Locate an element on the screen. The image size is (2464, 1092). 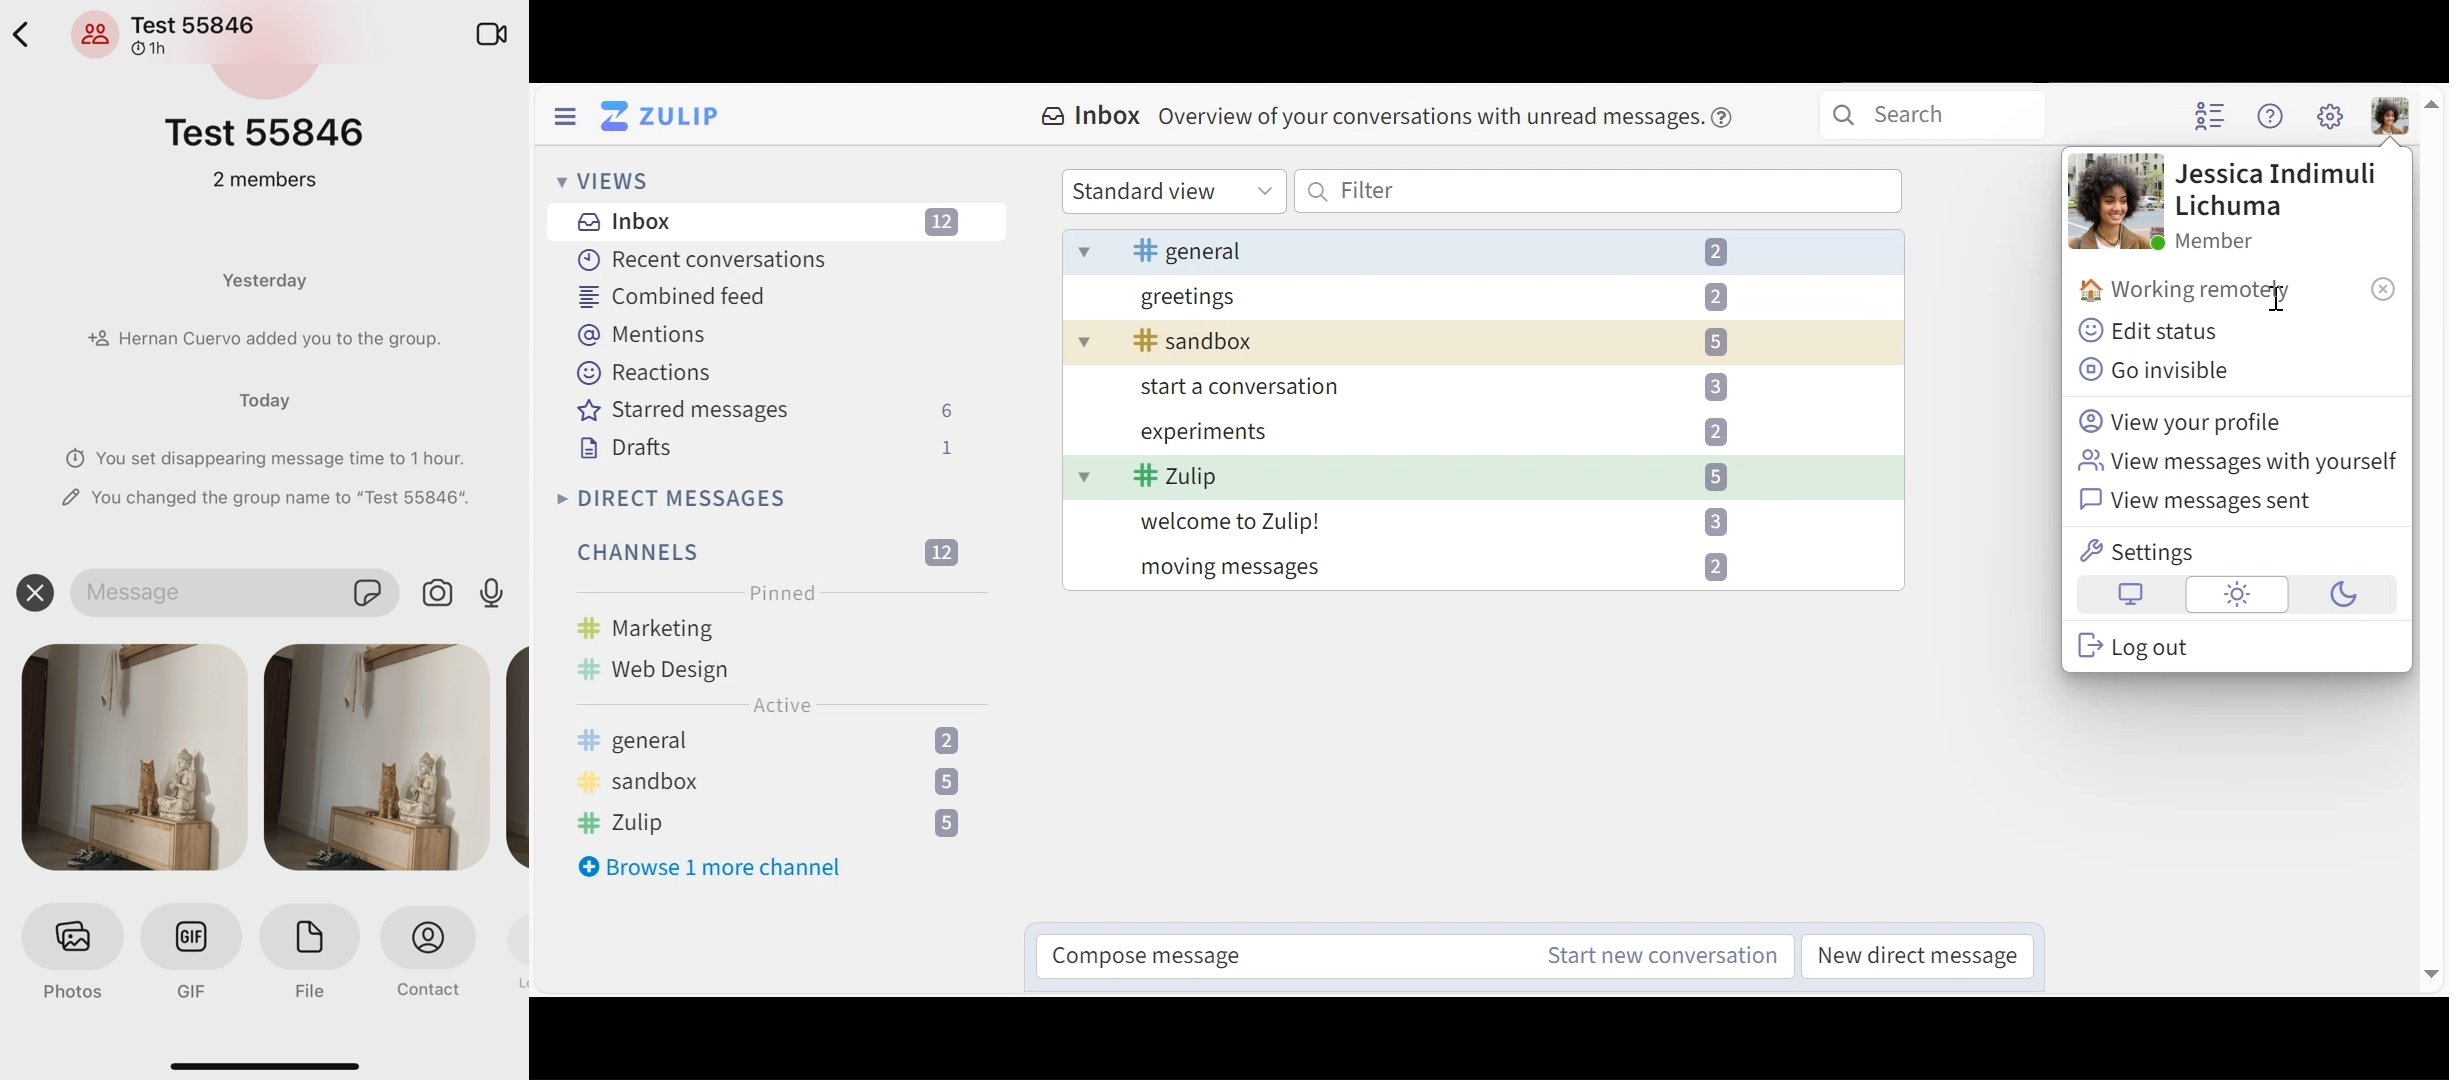
Compose message is located at coordinates (1272, 955).